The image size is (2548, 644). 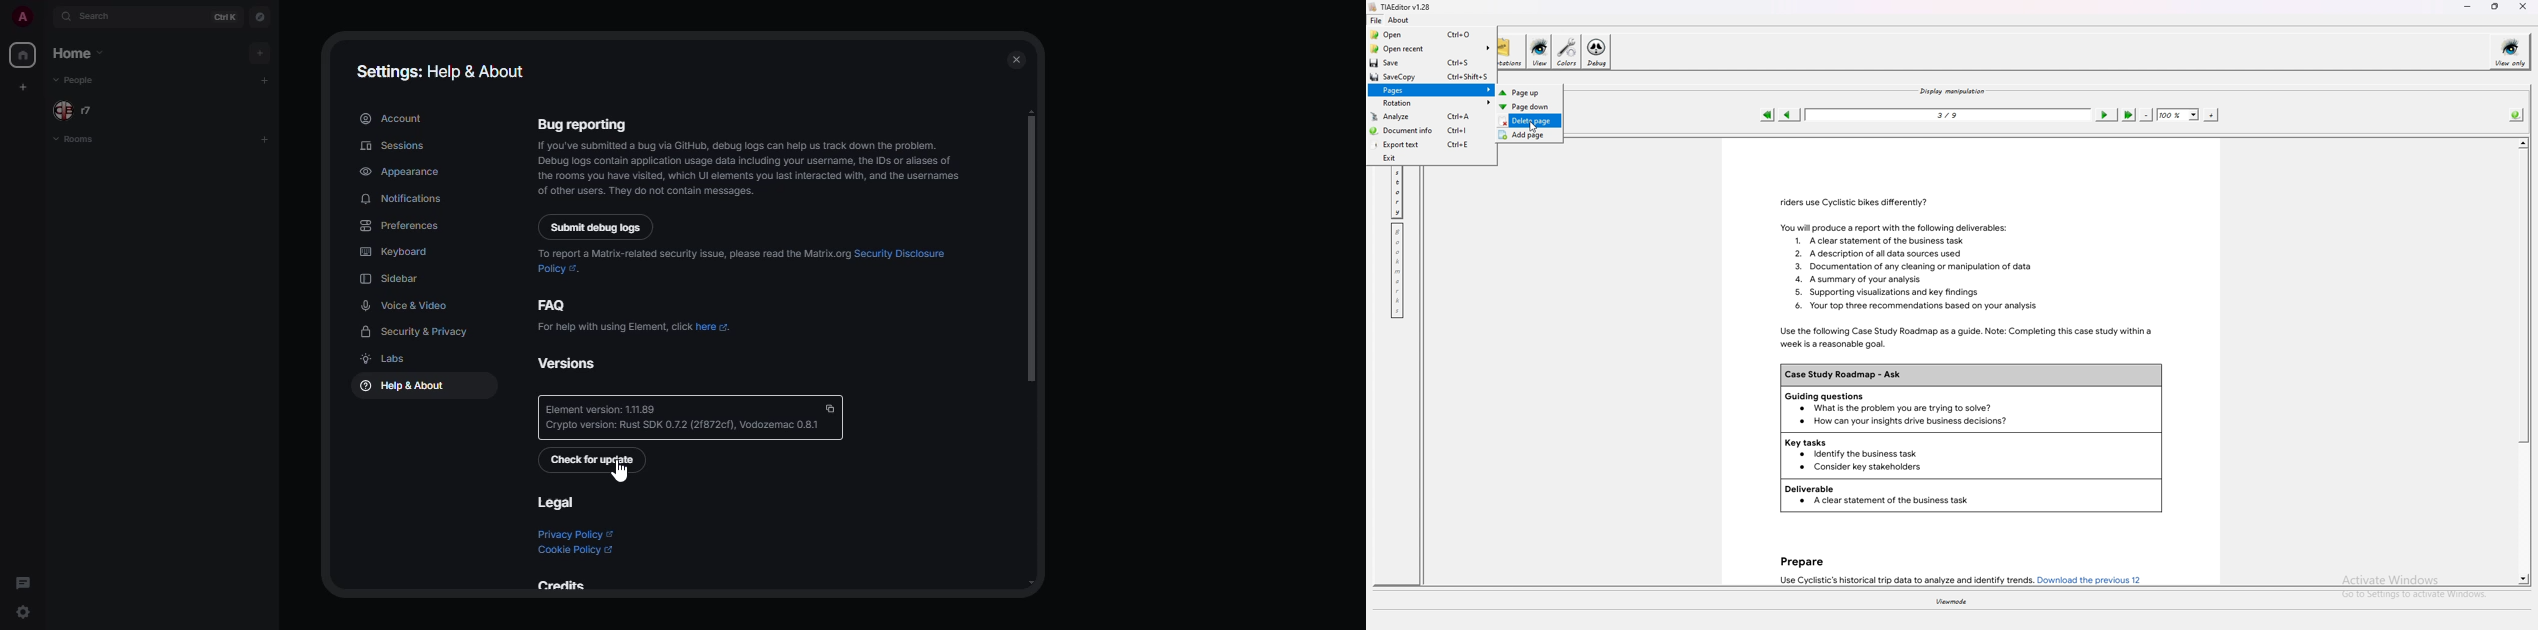 I want to click on colors, so click(x=1566, y=52).